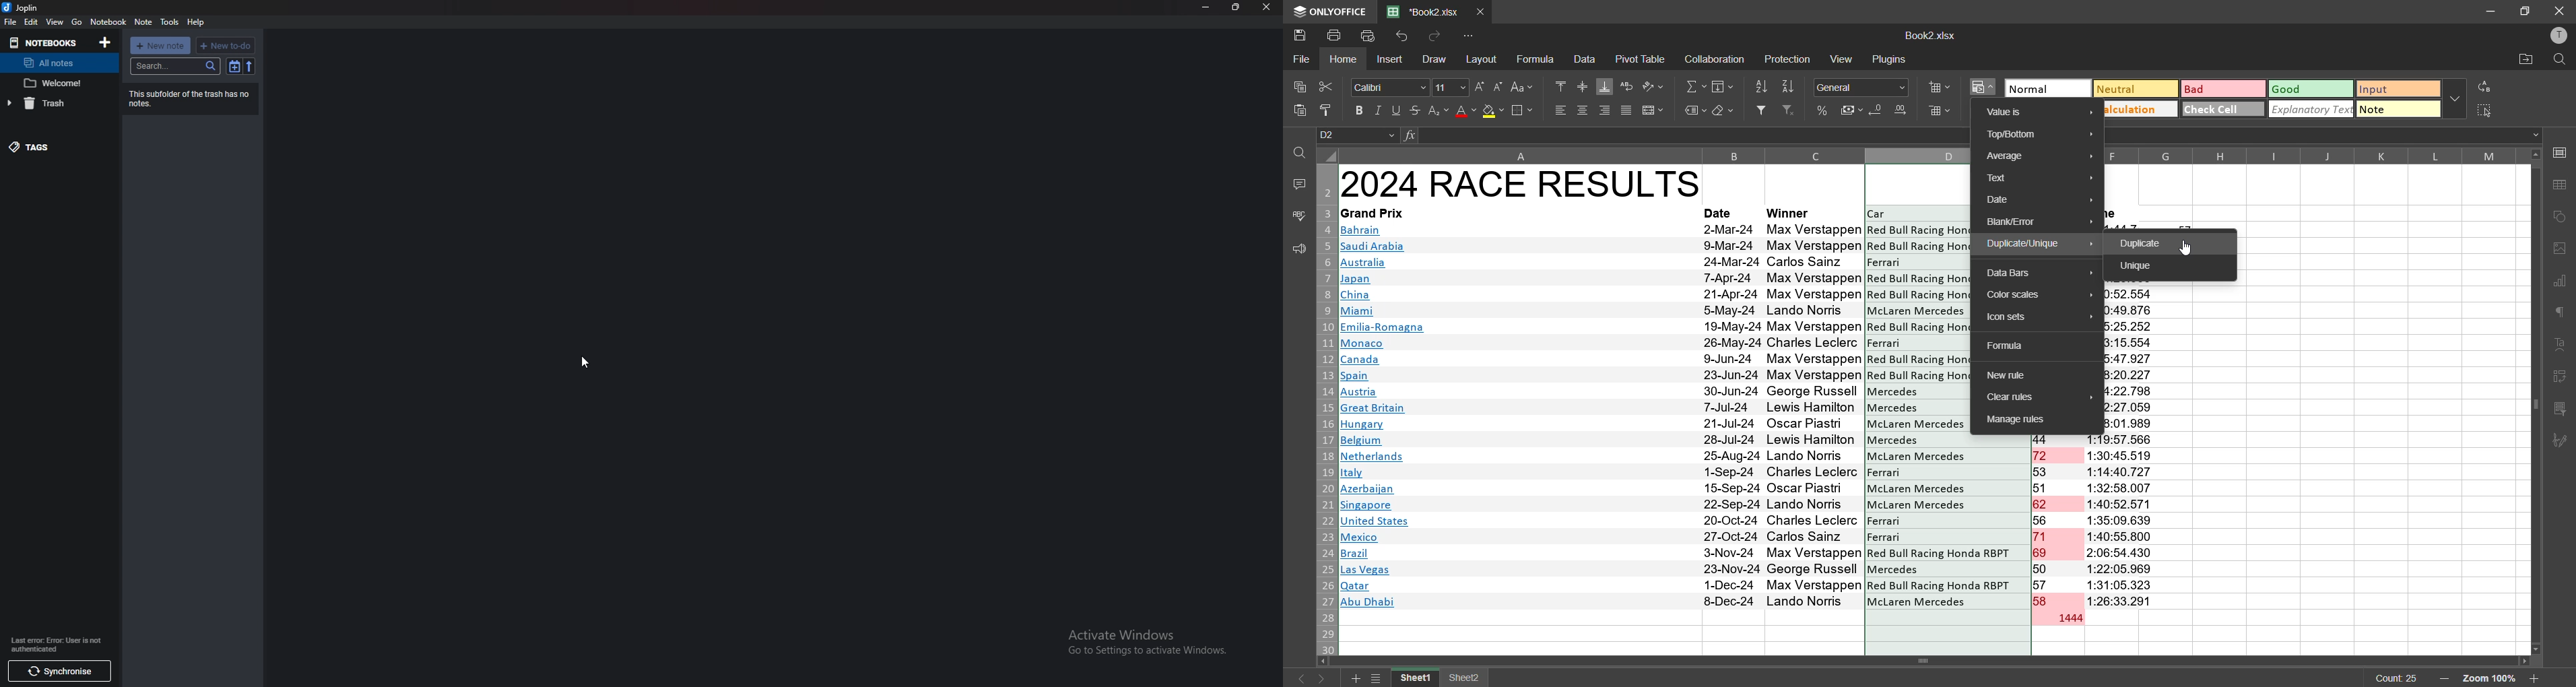  I want to click on filename, so click(1929, 34).